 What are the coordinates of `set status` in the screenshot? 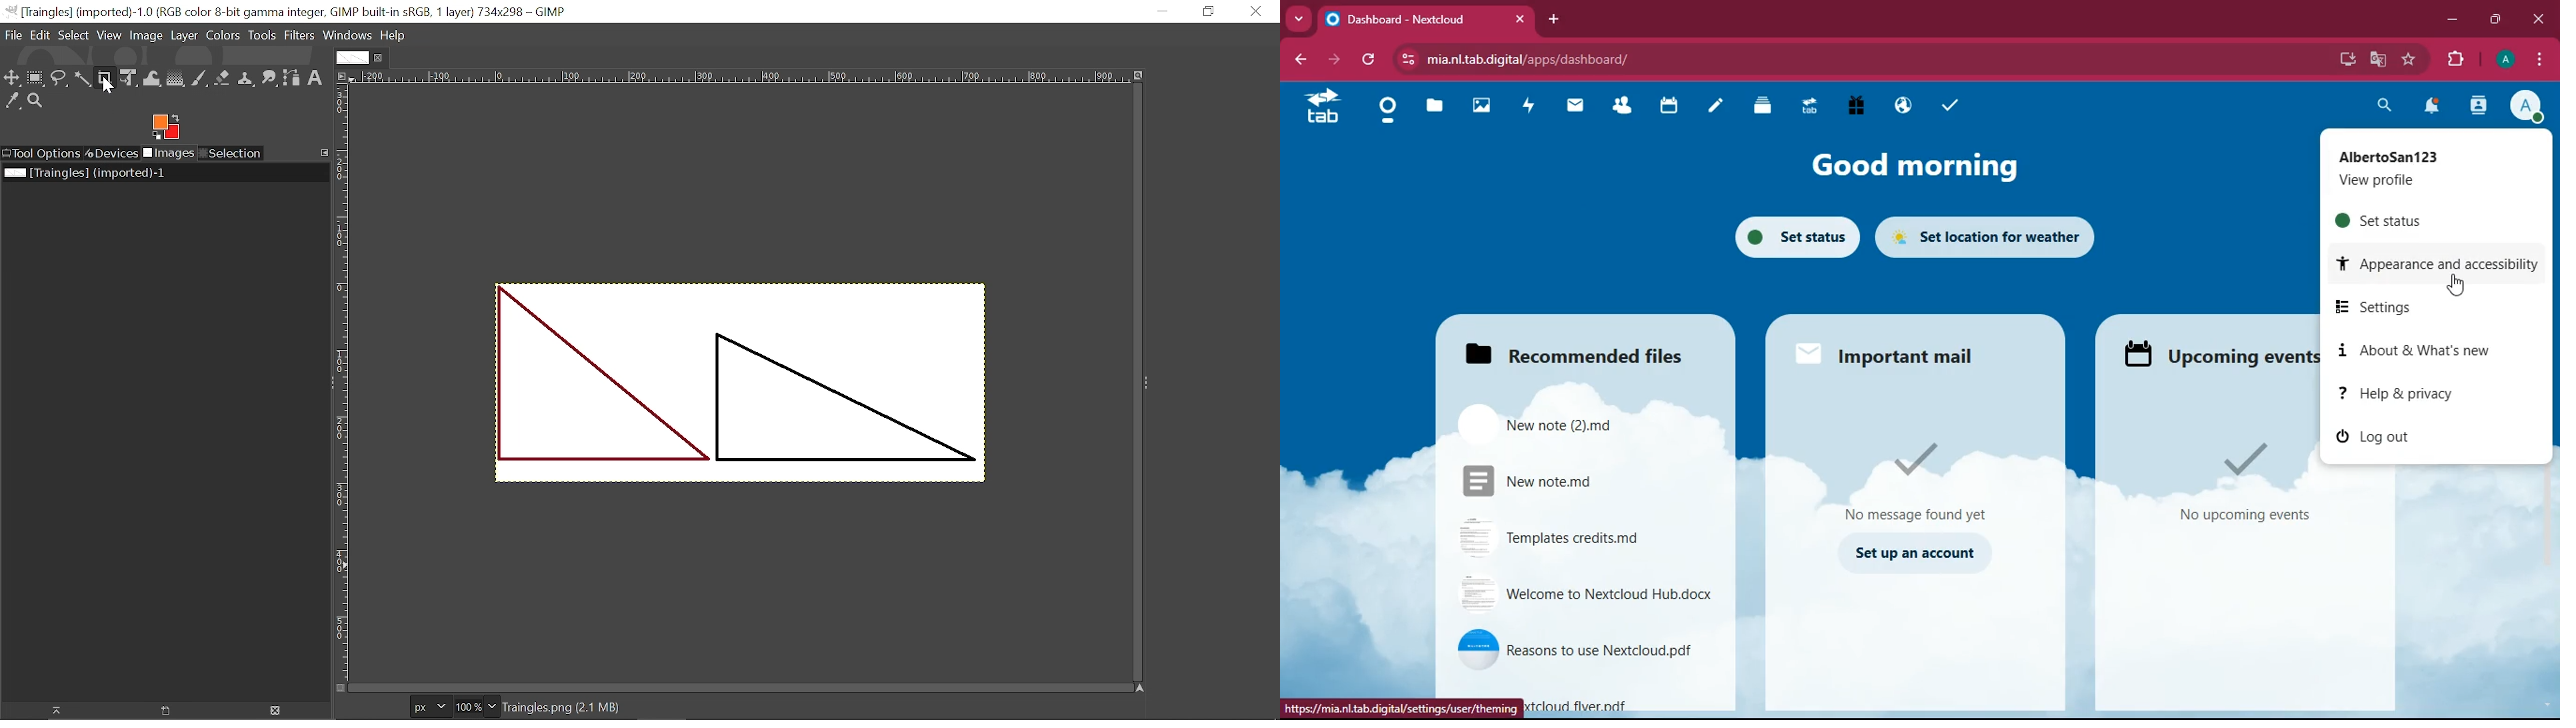 It's located at (2432, 221).